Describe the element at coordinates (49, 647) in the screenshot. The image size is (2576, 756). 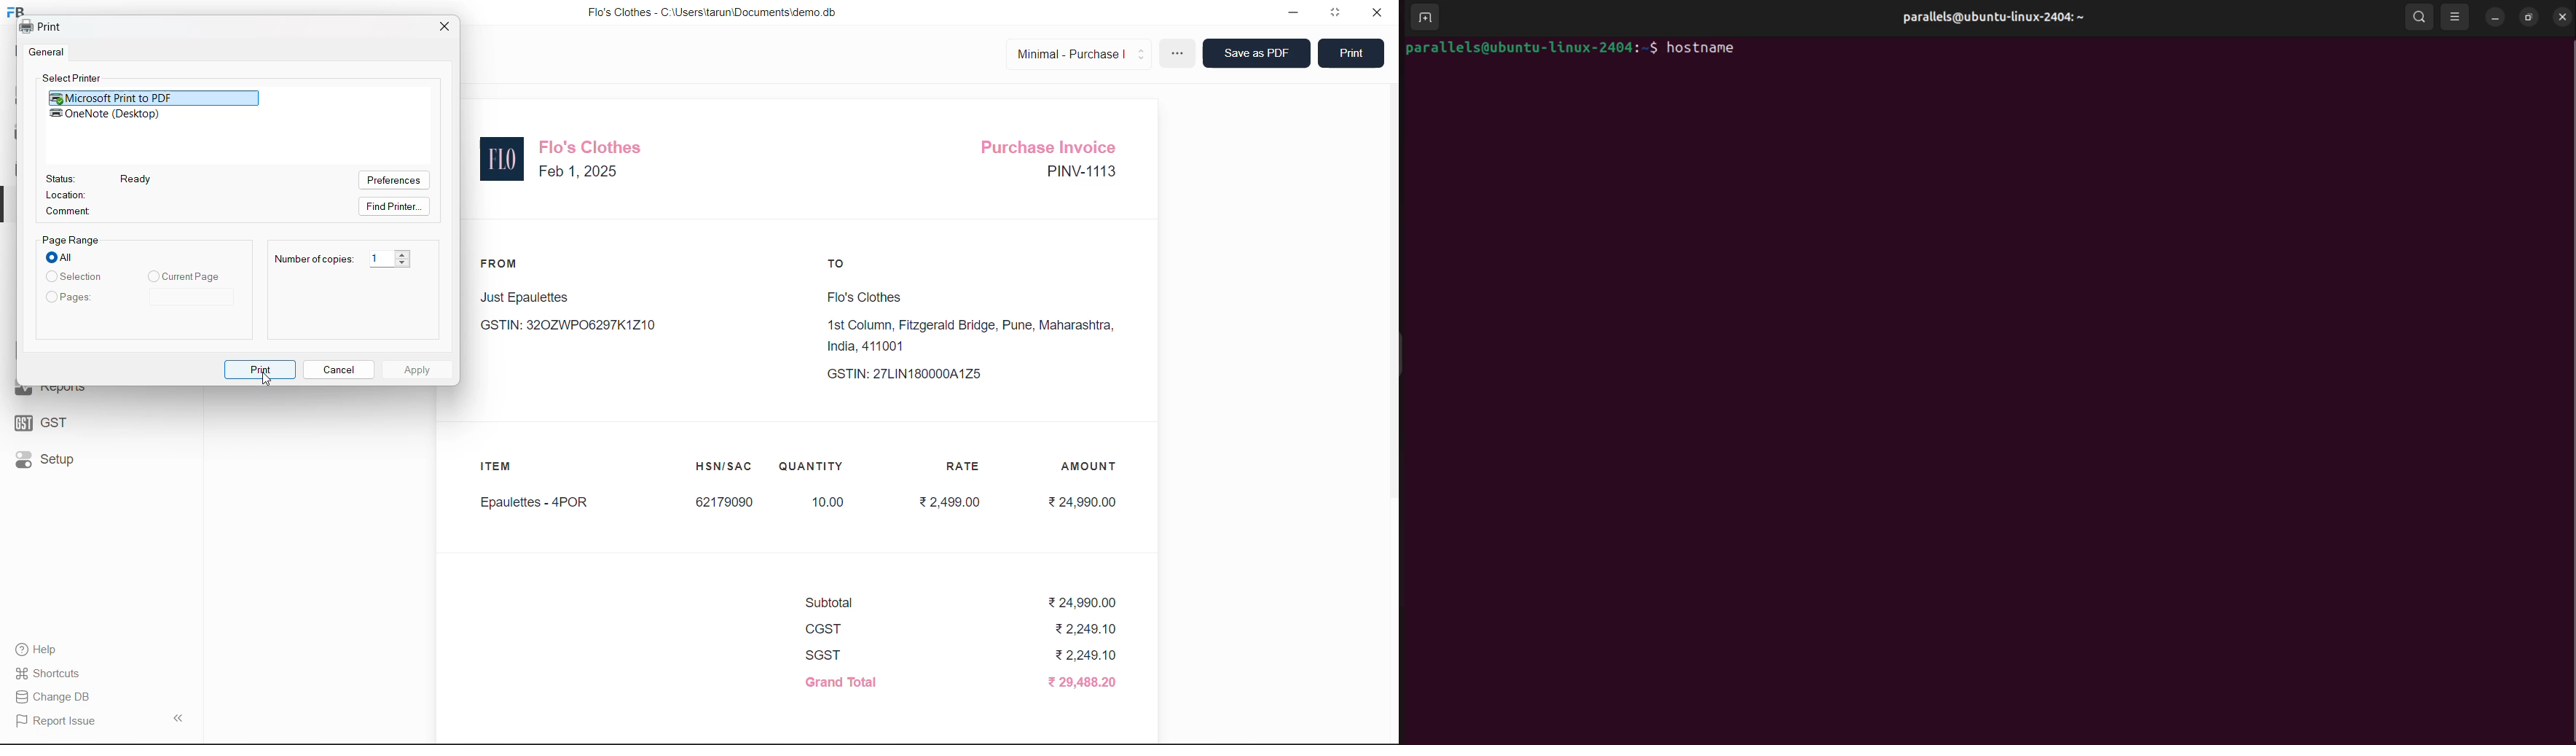
I see ` Help` at that location.